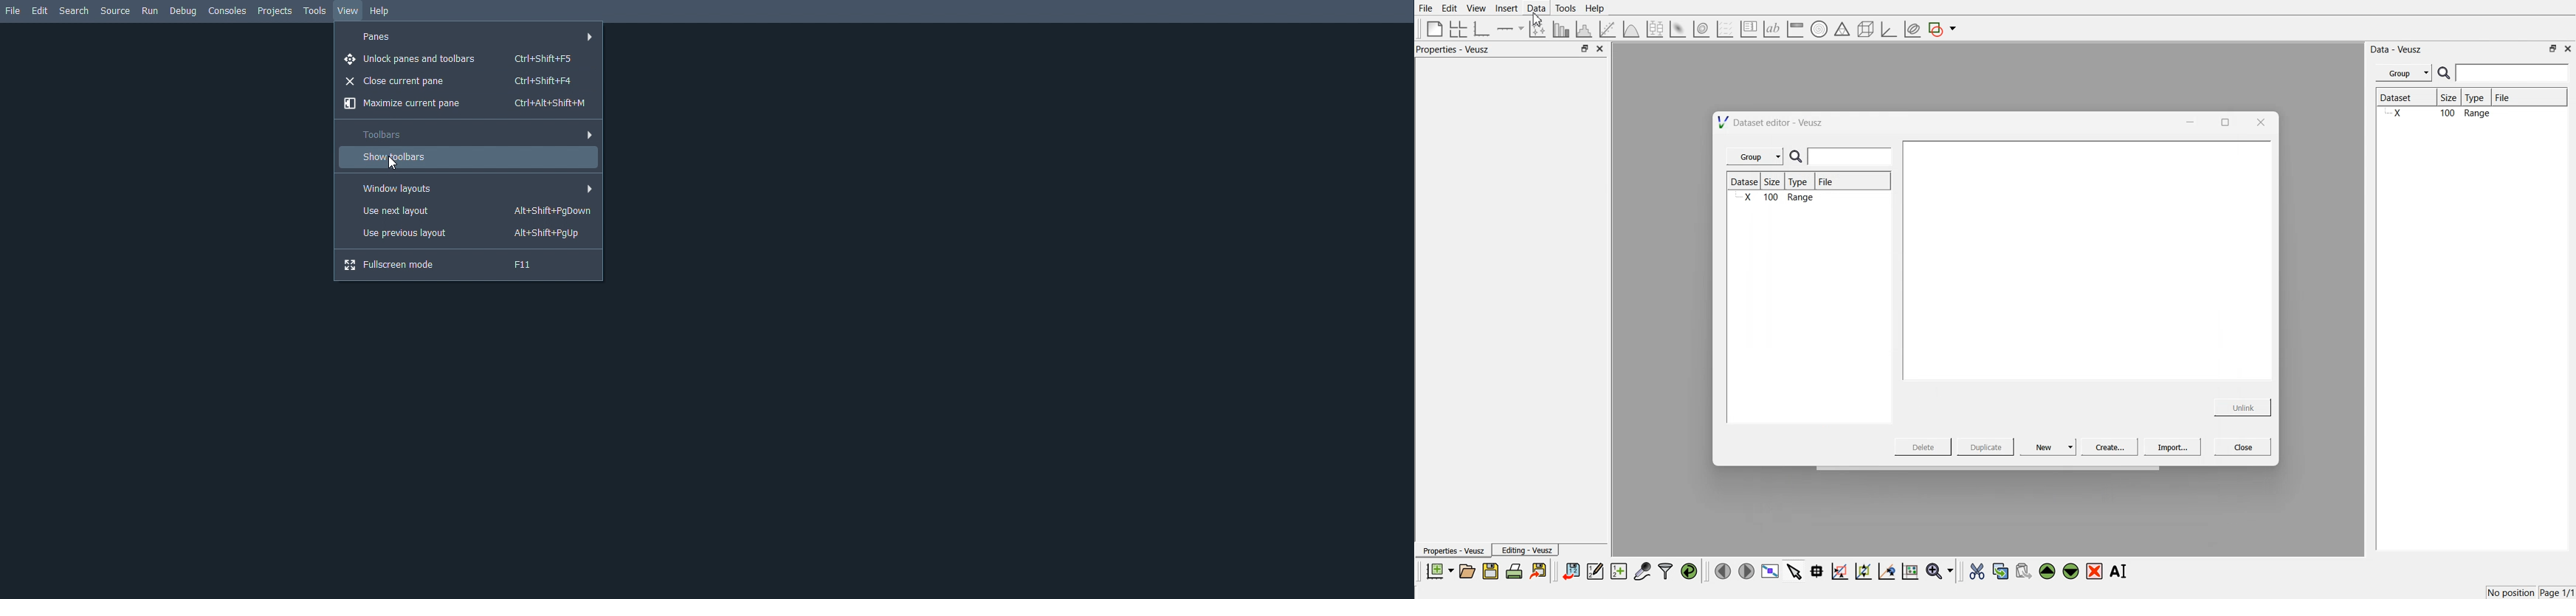 The width and height of the screenshot is (2576, 616). Describe the element at coordinates (2446, 73) in the screenshot. I see `search icon` at that location.